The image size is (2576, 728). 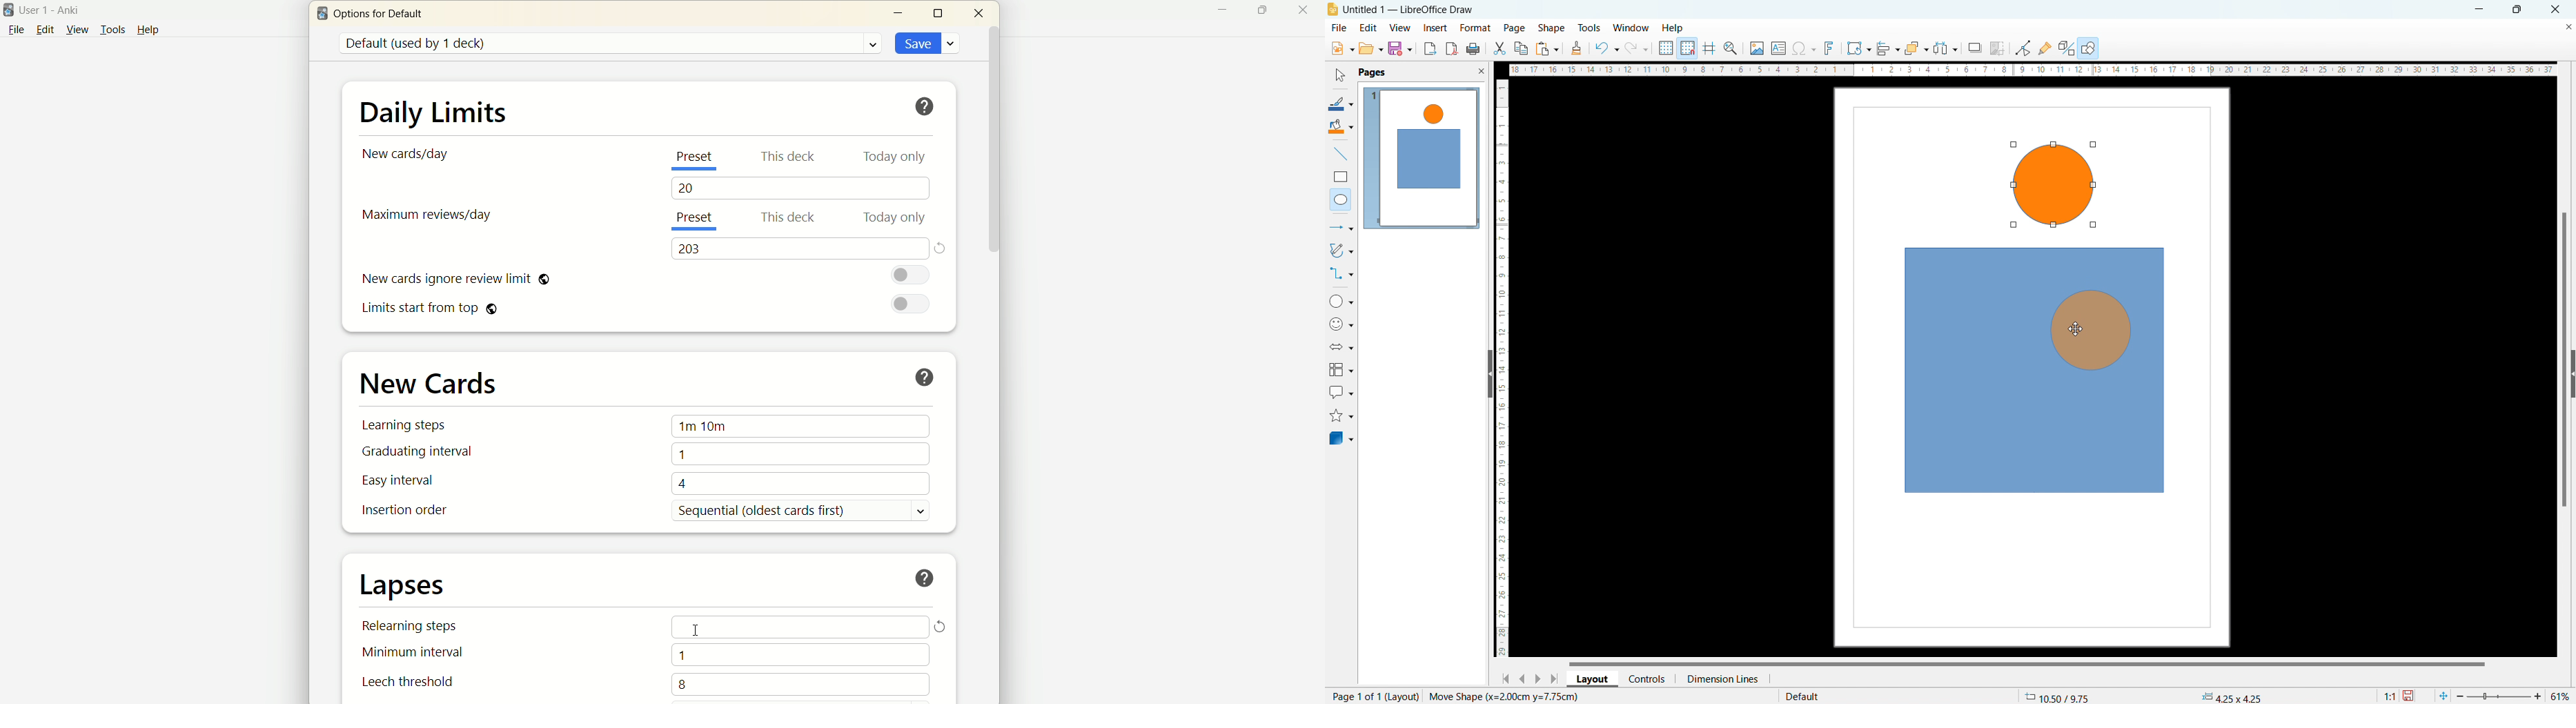 I want to click on 8, so click(x=802, y=683).